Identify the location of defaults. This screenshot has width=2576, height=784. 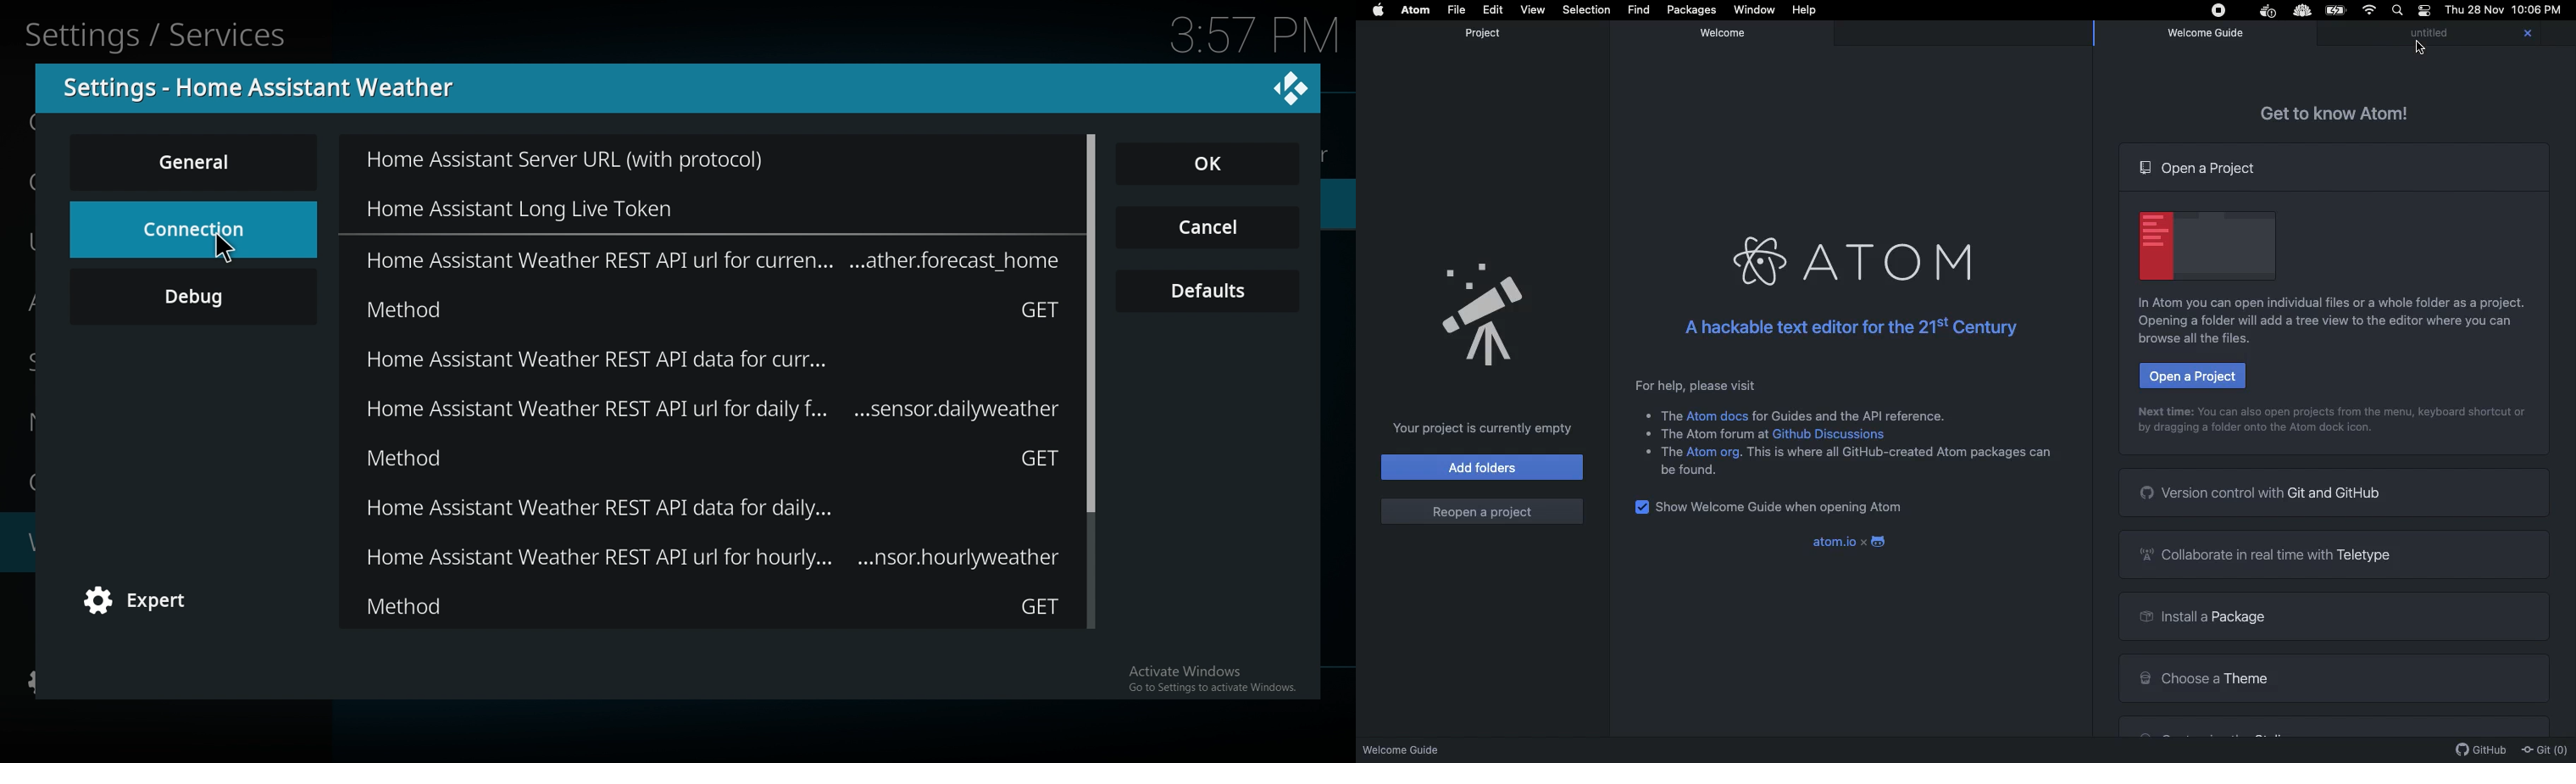
(1209, 292).